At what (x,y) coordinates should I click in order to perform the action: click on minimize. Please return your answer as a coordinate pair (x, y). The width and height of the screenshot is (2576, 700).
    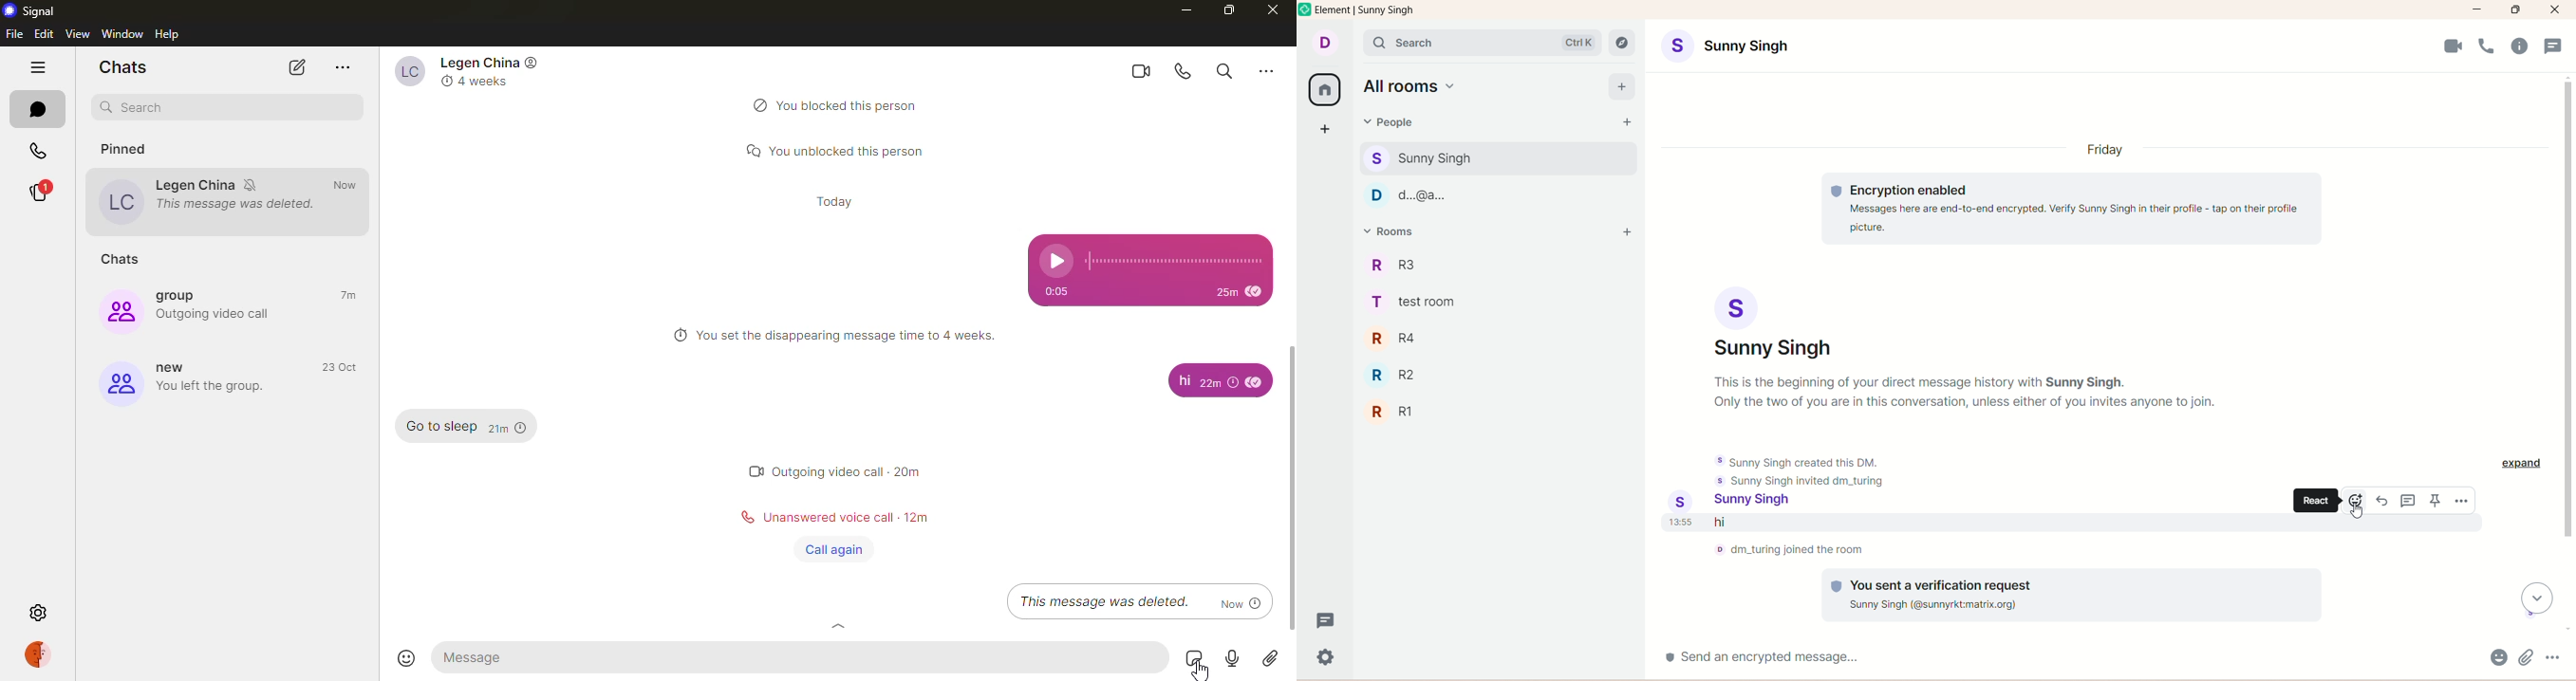
    Looking at the image, I should click on (2478, 10).